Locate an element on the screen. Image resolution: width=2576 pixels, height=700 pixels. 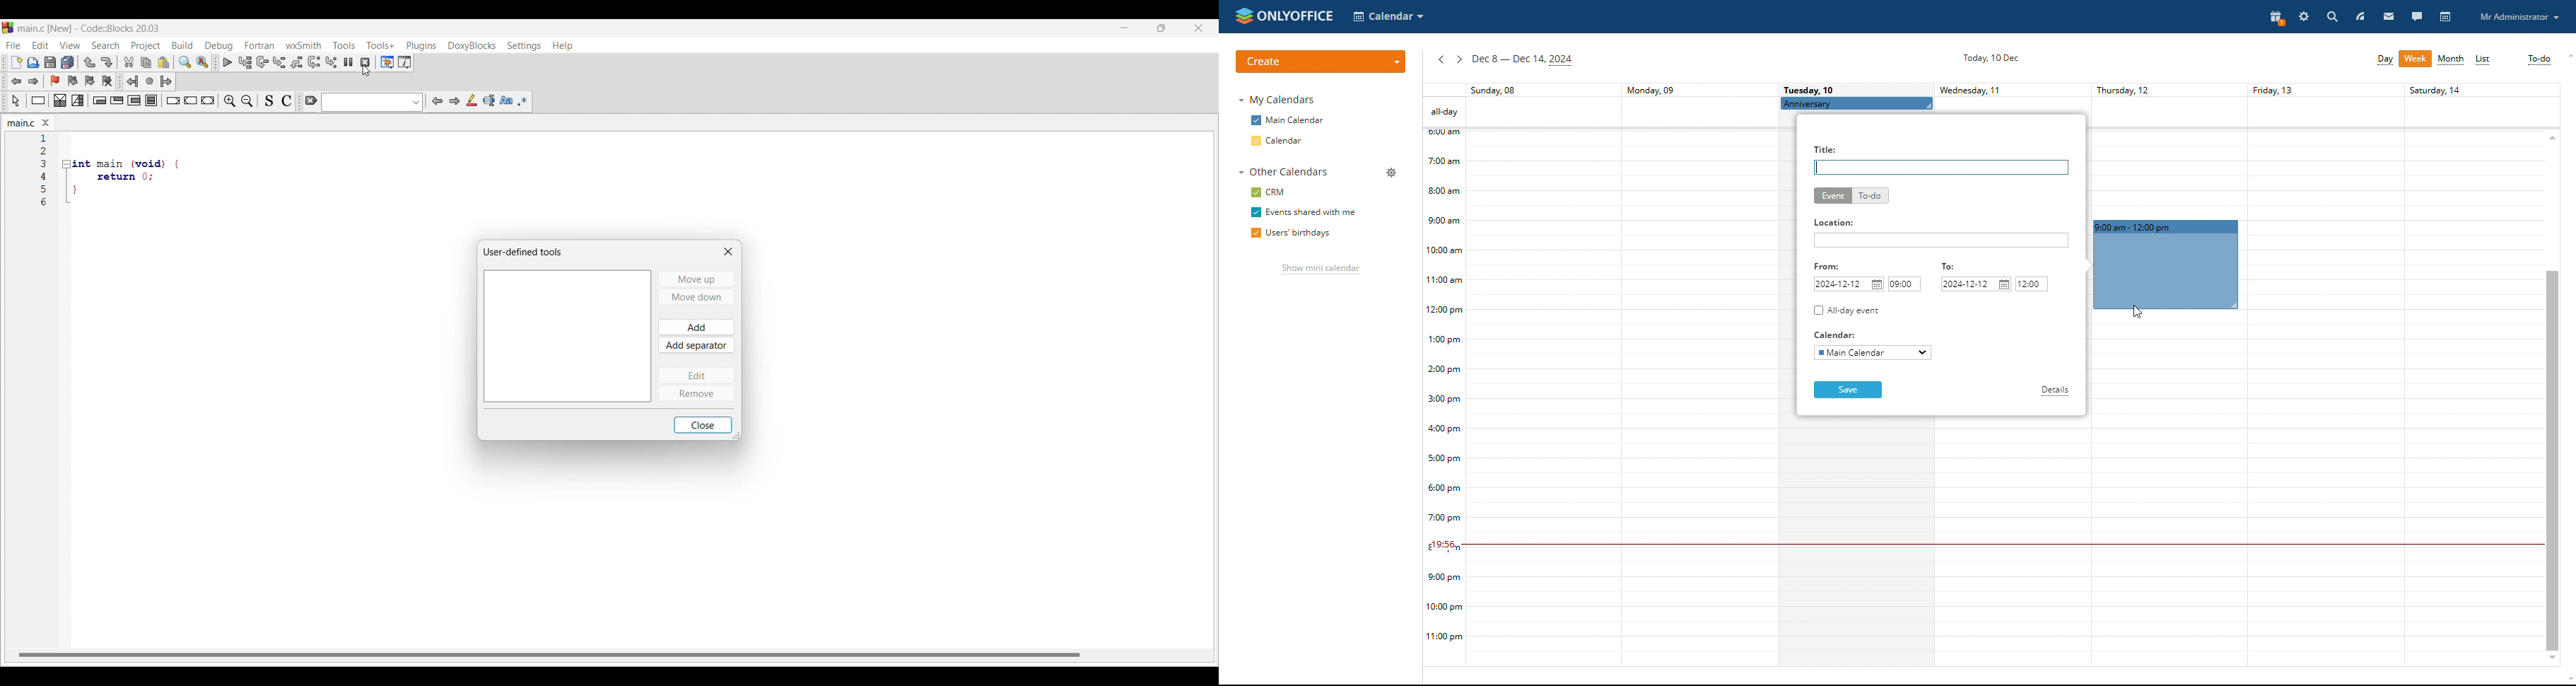
Next is located at coordinates (454, 100).